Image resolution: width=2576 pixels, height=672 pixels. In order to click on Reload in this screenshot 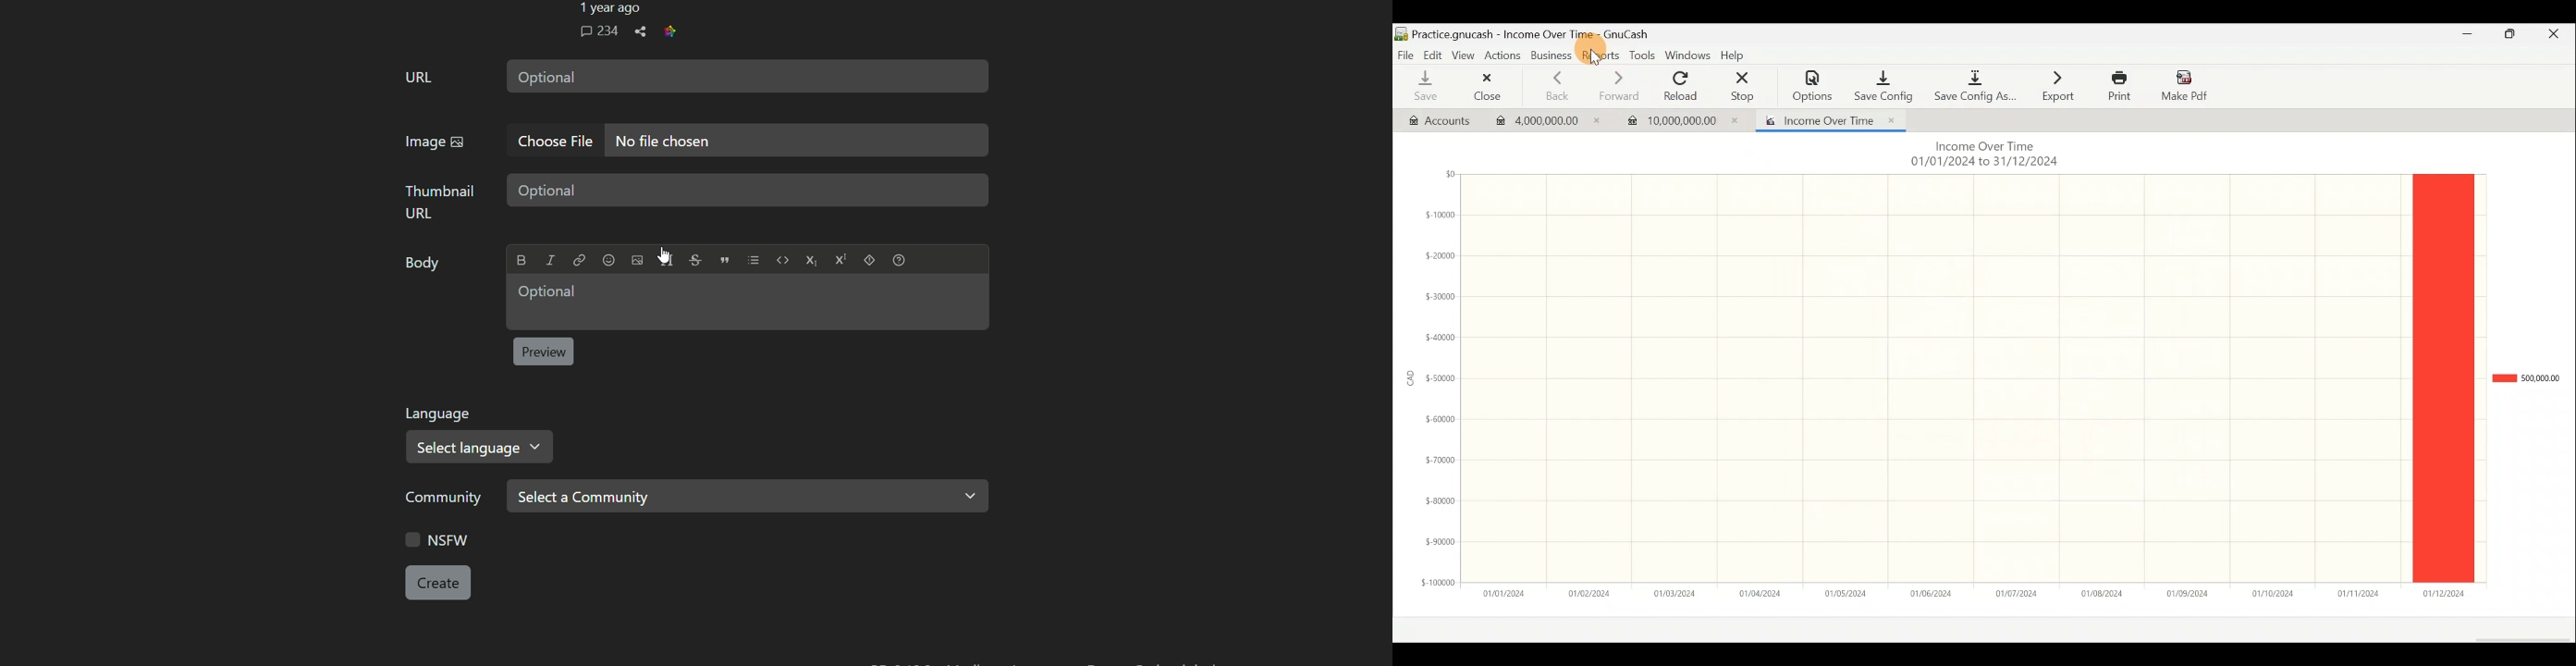, I will do `click(1685, 86)`.